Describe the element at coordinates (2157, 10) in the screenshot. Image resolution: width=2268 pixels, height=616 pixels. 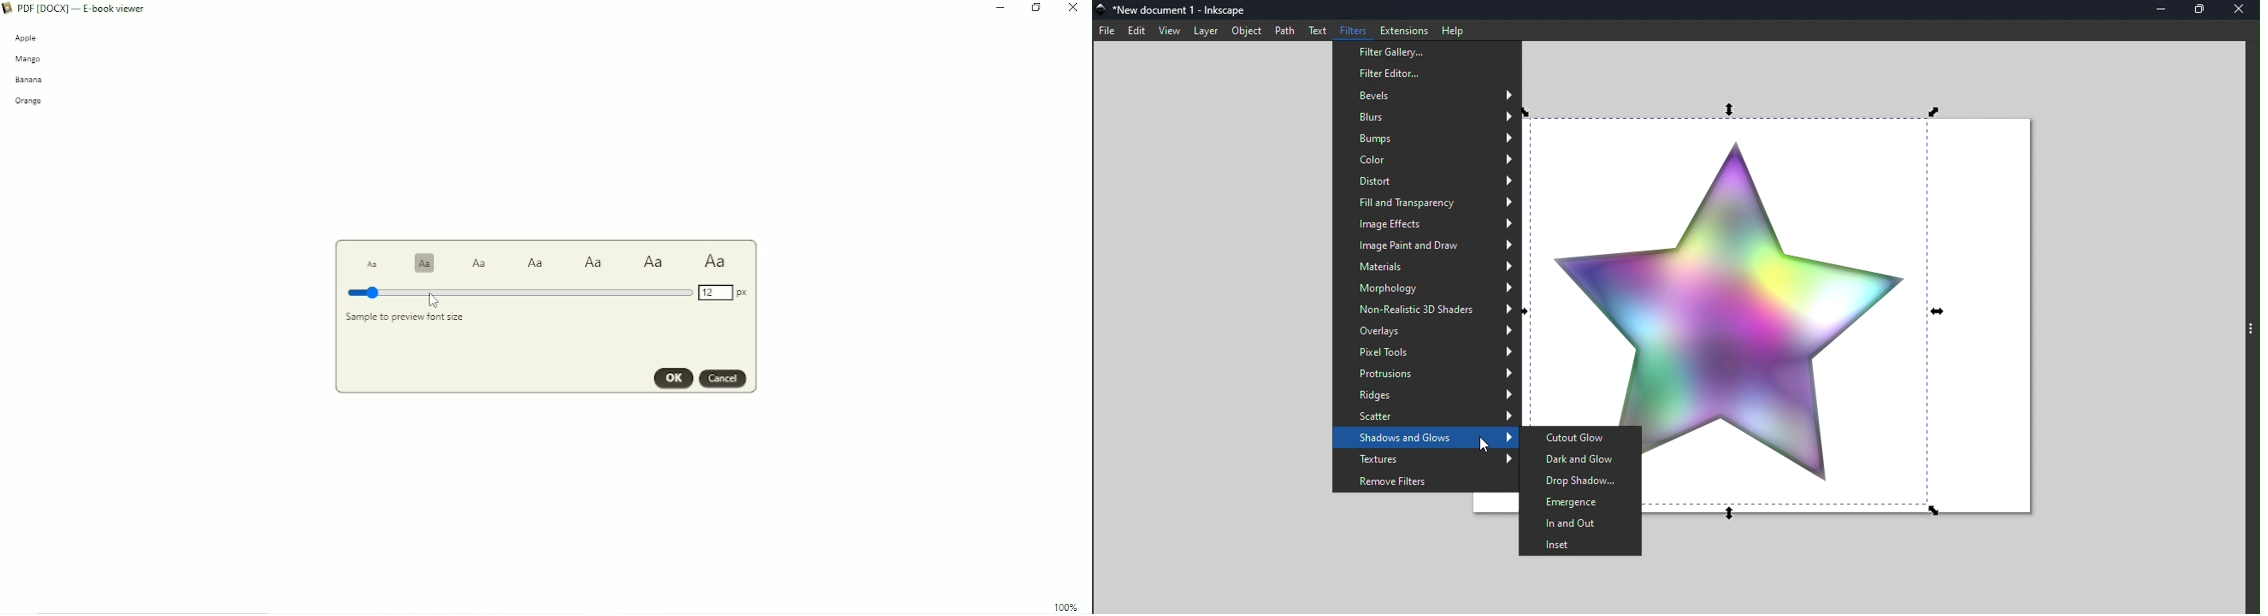
I see `Minimize` at that location.